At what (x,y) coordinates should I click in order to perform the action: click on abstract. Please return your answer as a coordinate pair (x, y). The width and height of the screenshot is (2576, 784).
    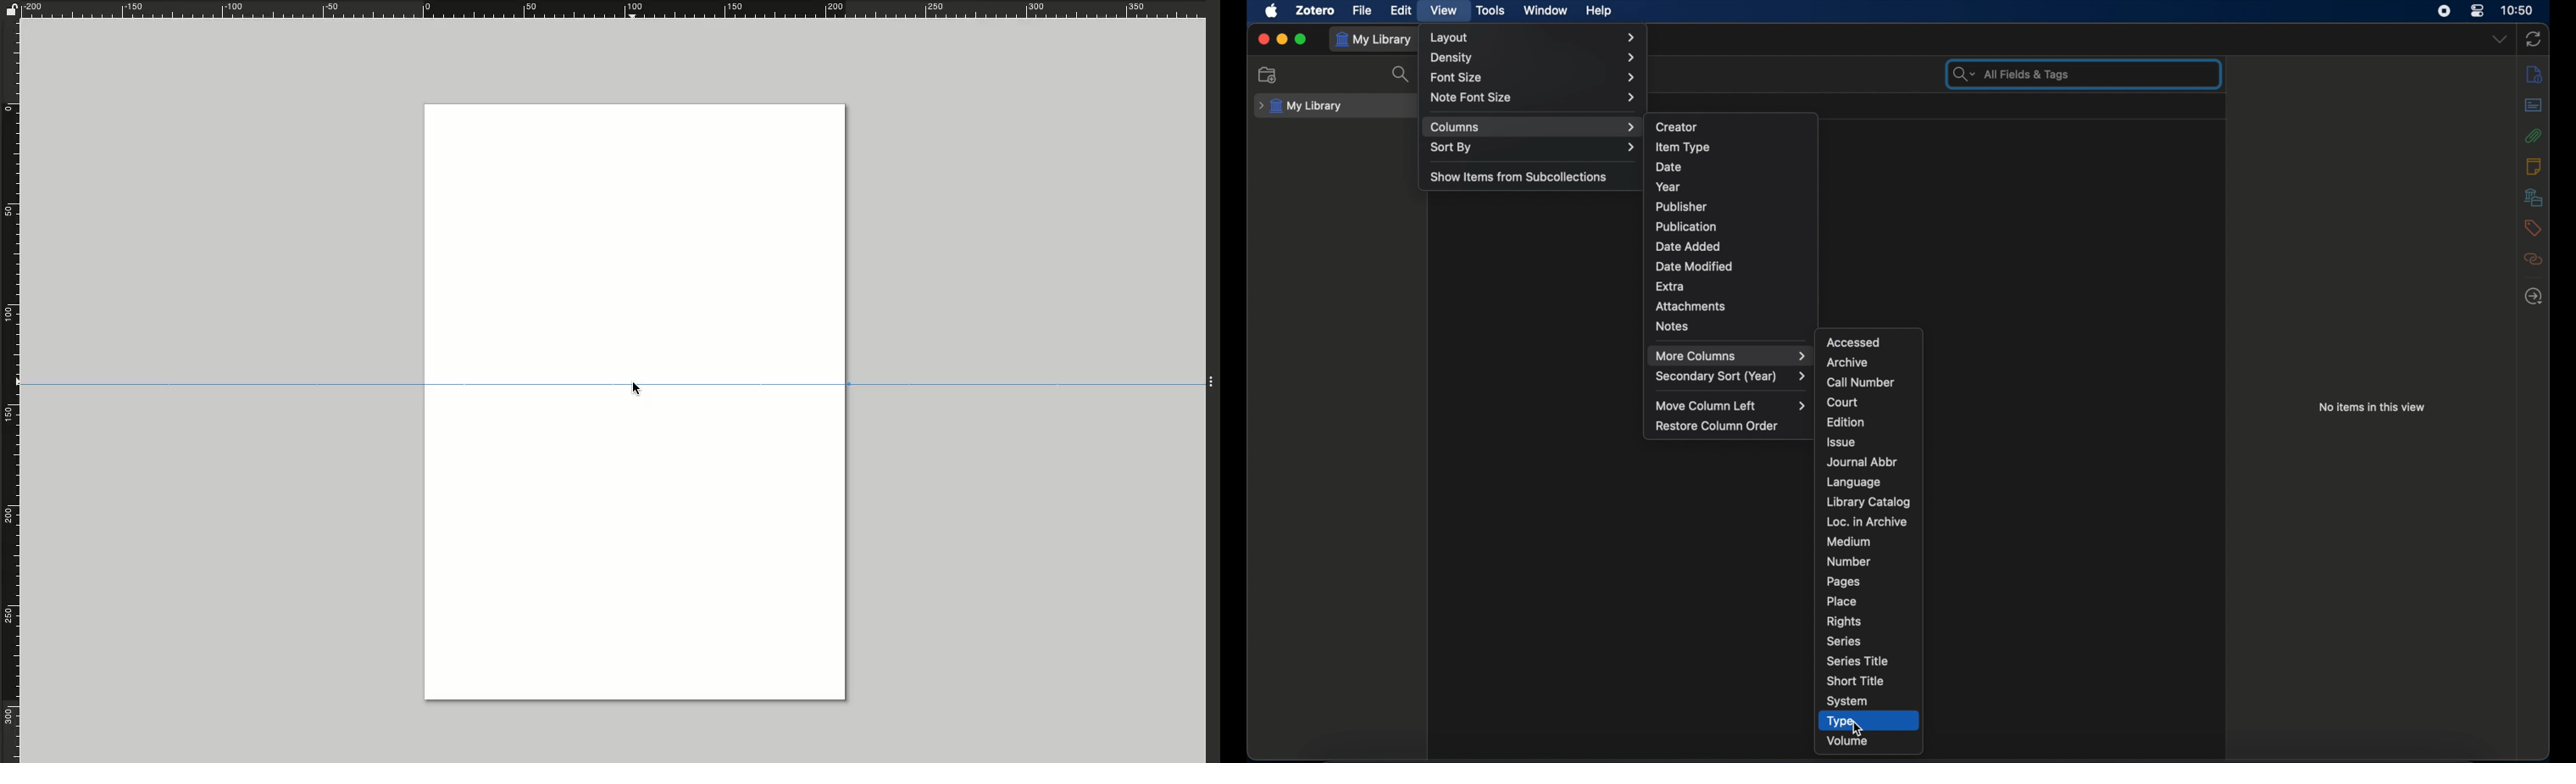
    Looking at the image, I should click on (2534, 105).